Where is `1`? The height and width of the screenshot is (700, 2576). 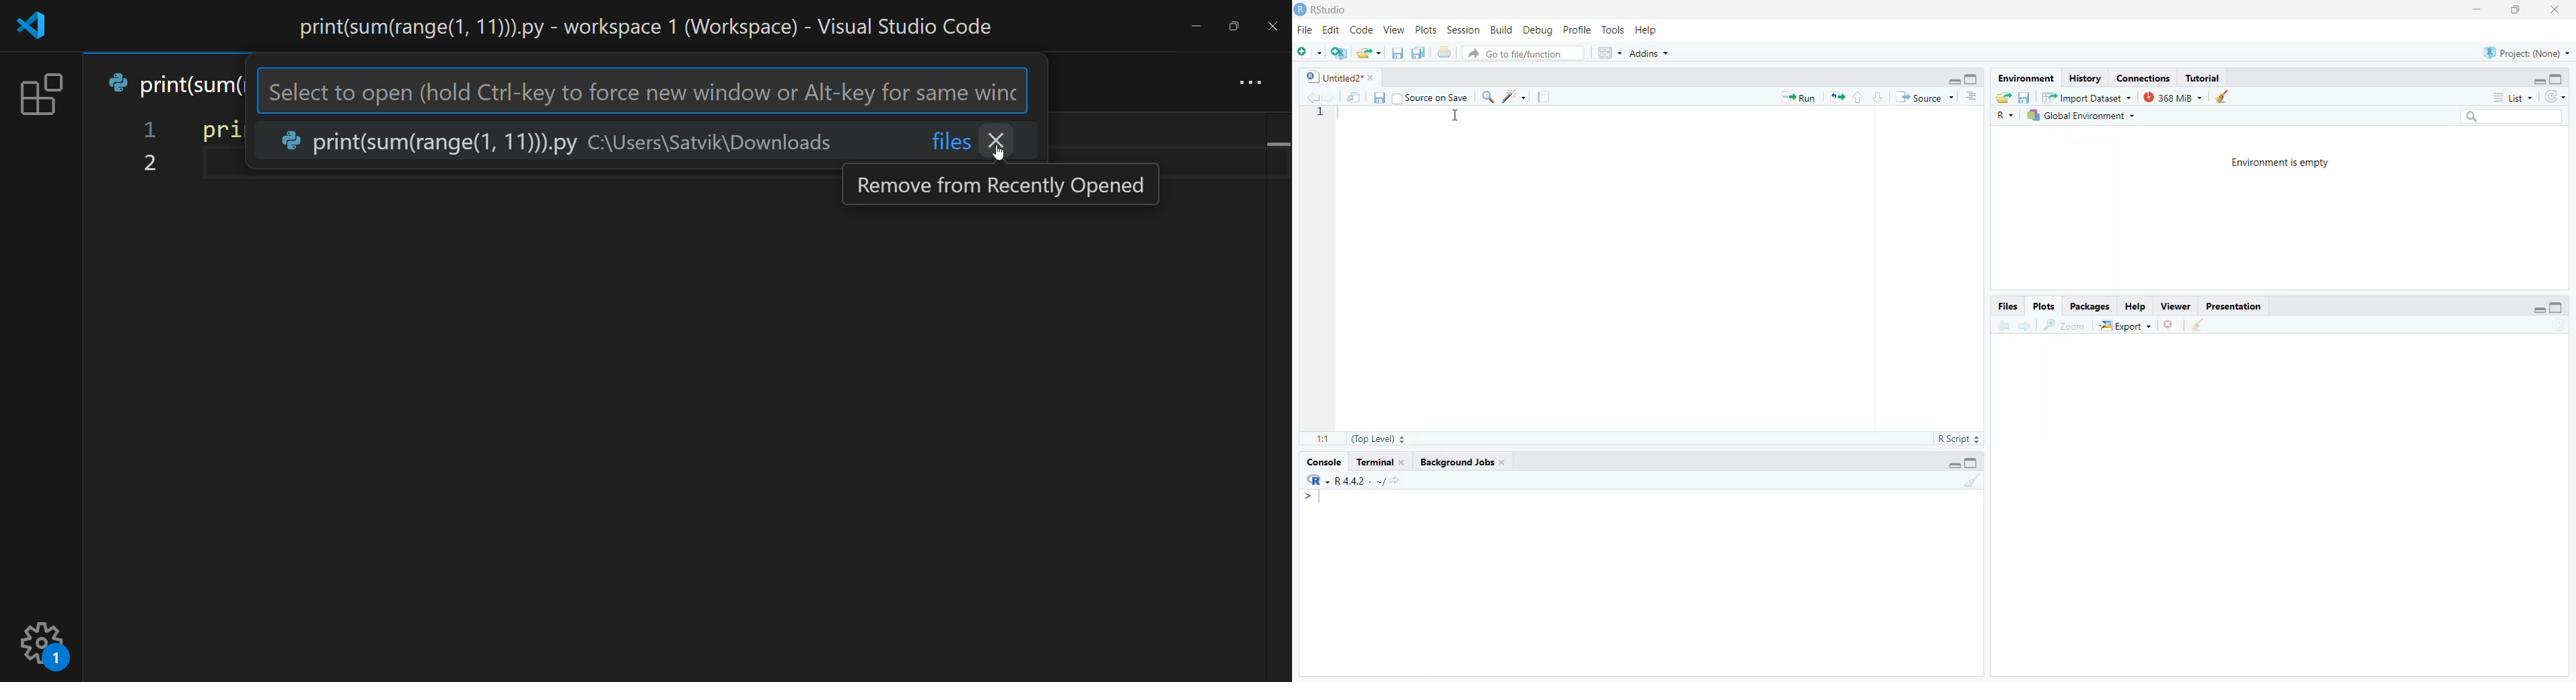 1 is located at coordinates (1328, 116).